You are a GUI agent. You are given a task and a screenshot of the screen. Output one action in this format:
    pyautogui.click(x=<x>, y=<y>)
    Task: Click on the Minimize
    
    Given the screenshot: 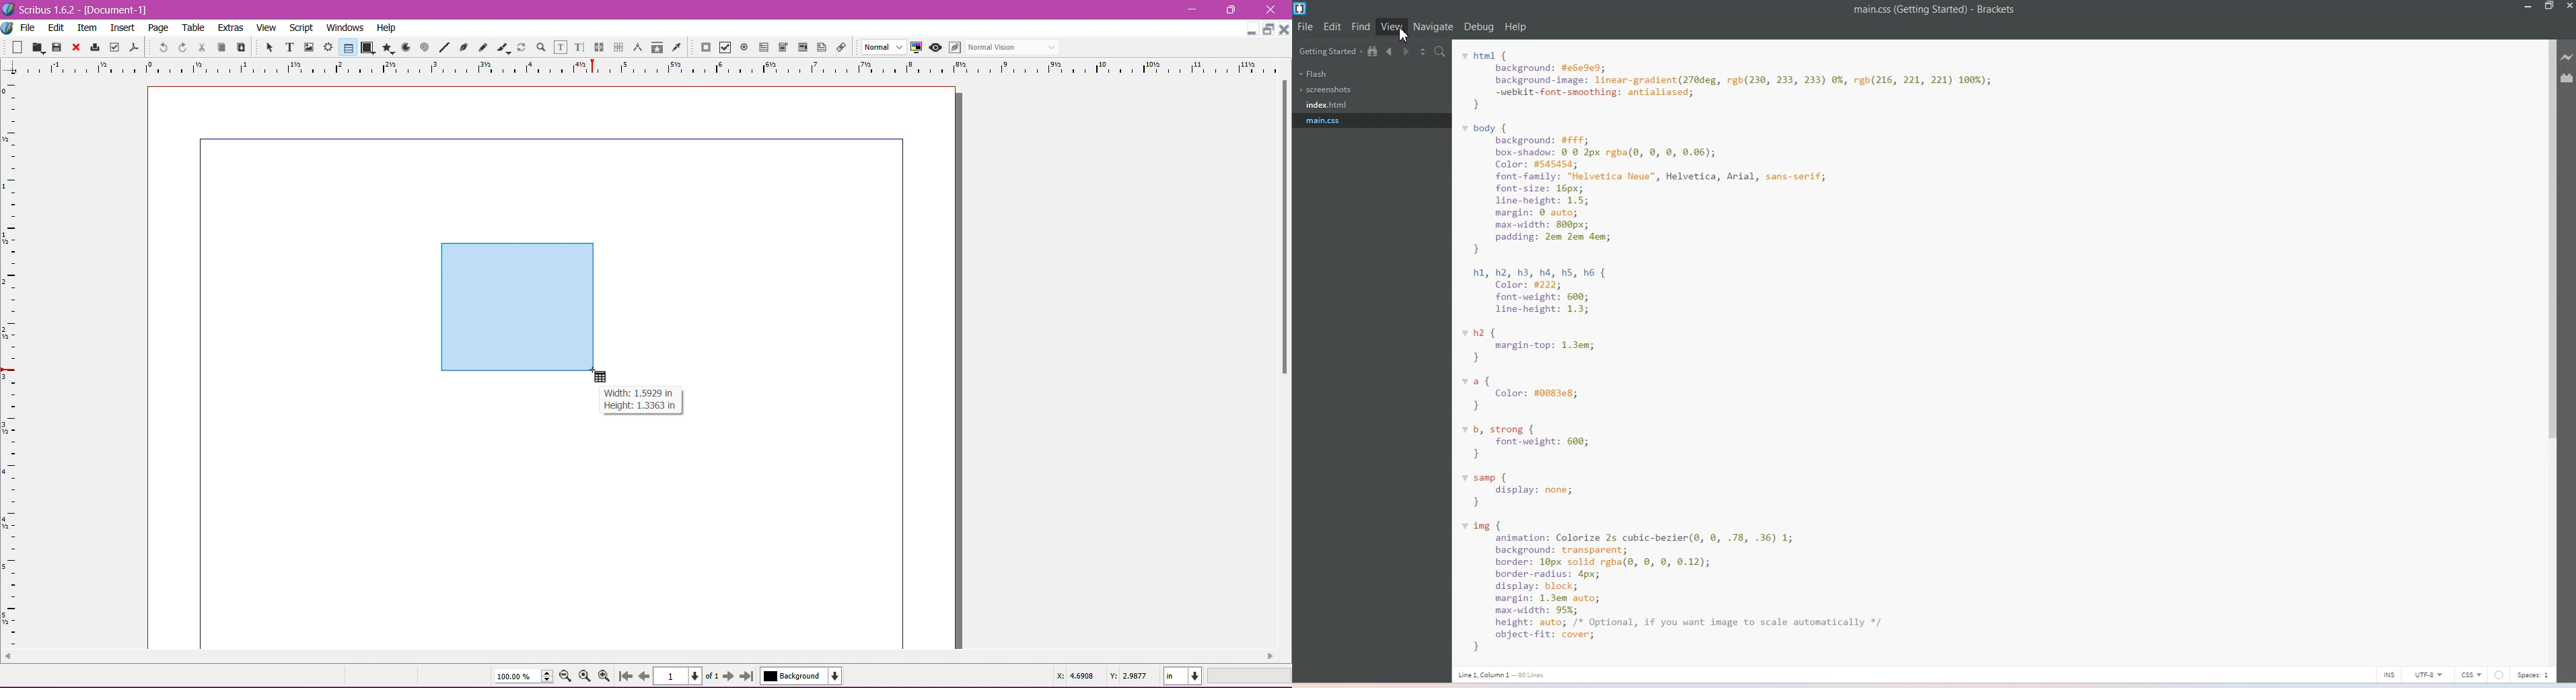 What is the action you would take?
    pyautogui.click(x=1252, y=28)
    